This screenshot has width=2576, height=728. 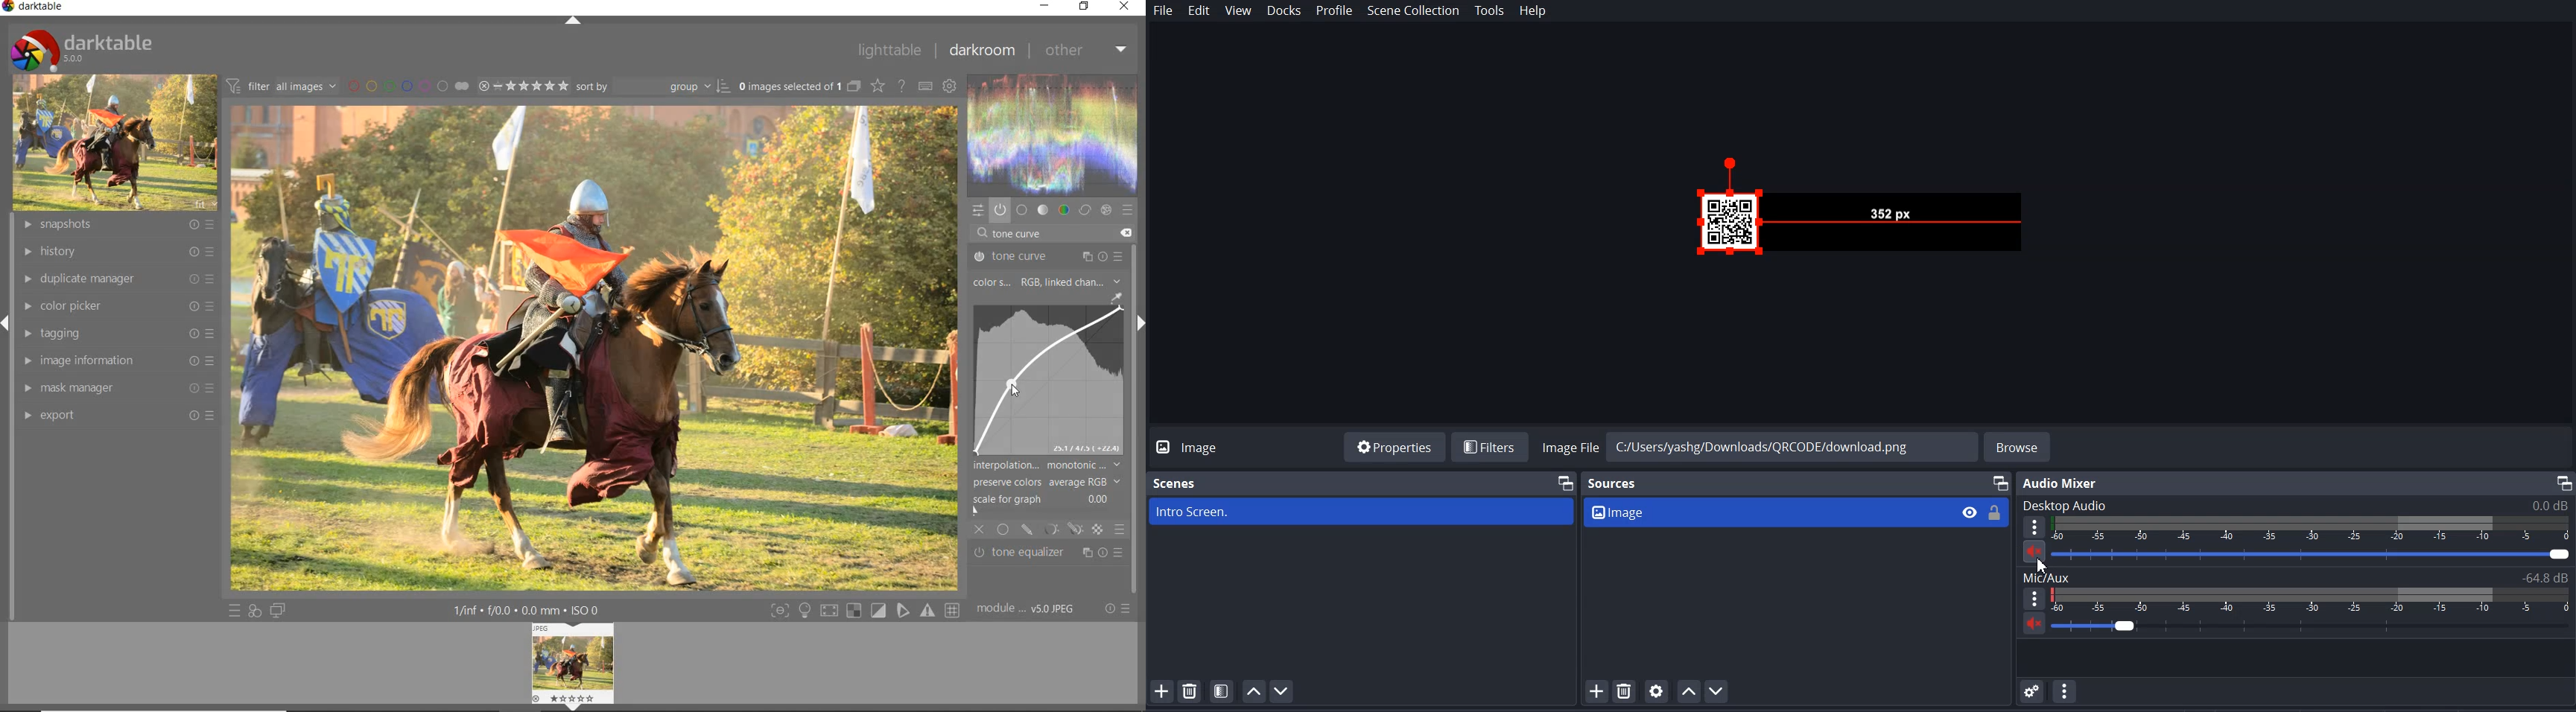 I want to click on image information, so click(x=115, y=361).